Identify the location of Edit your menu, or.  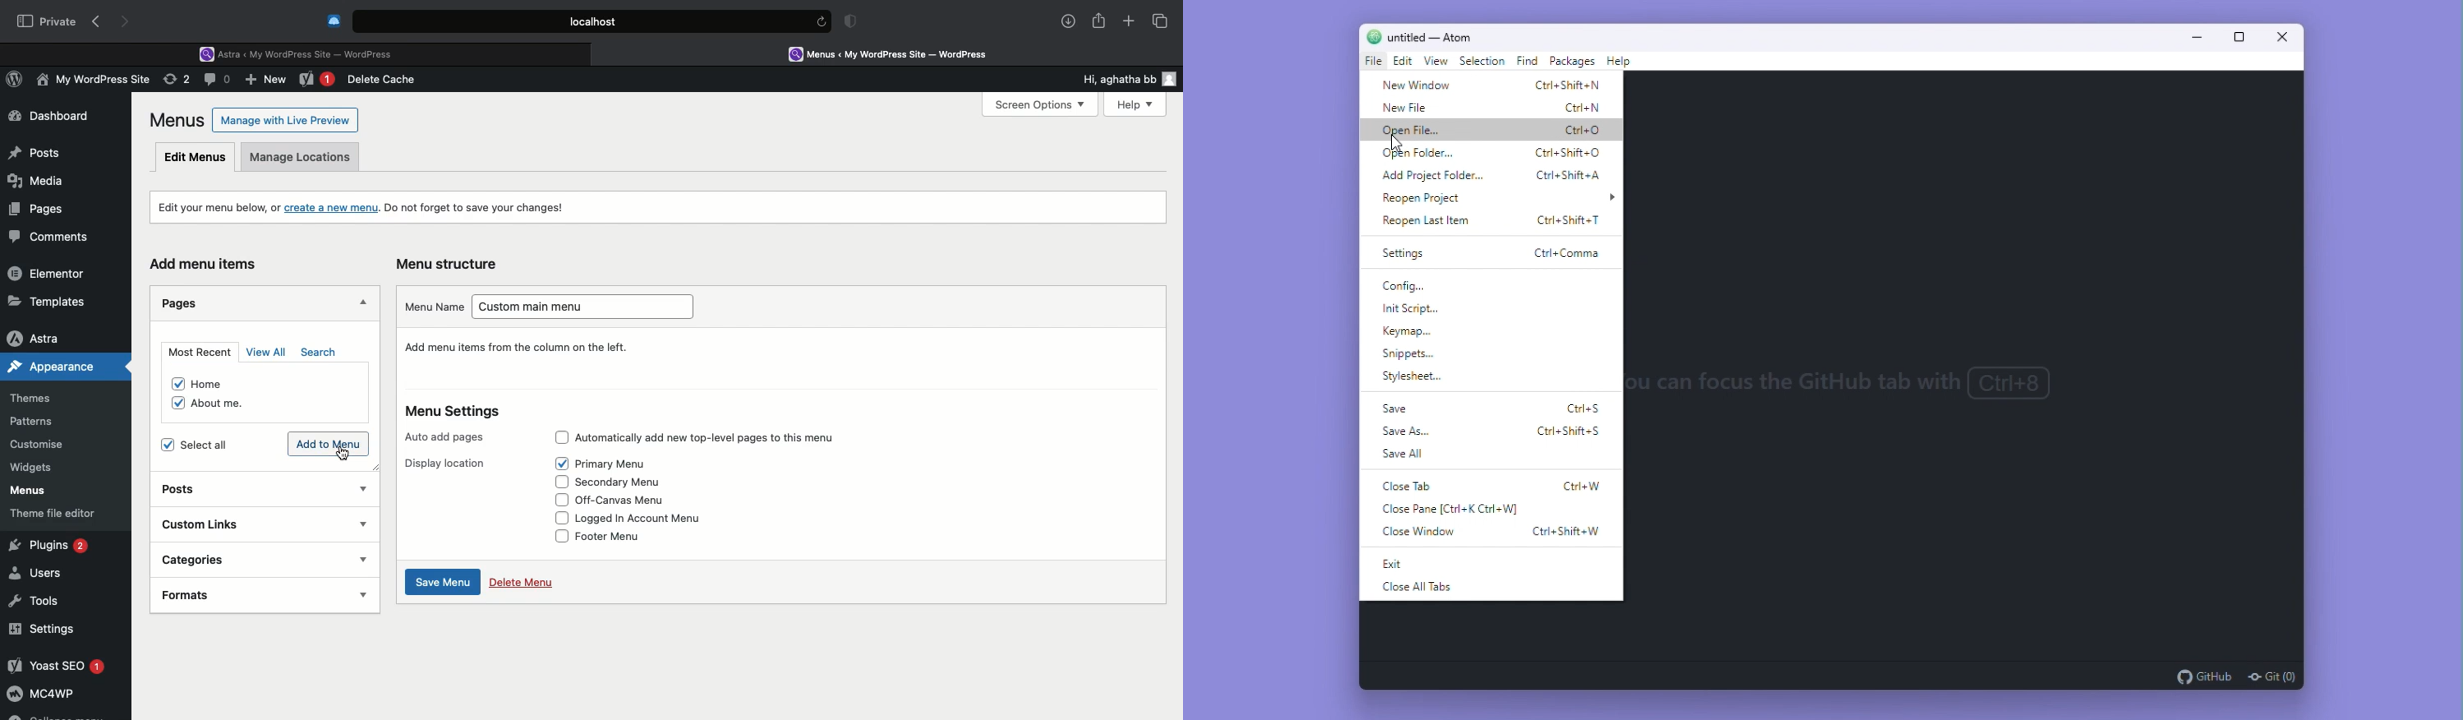
(217, 207).